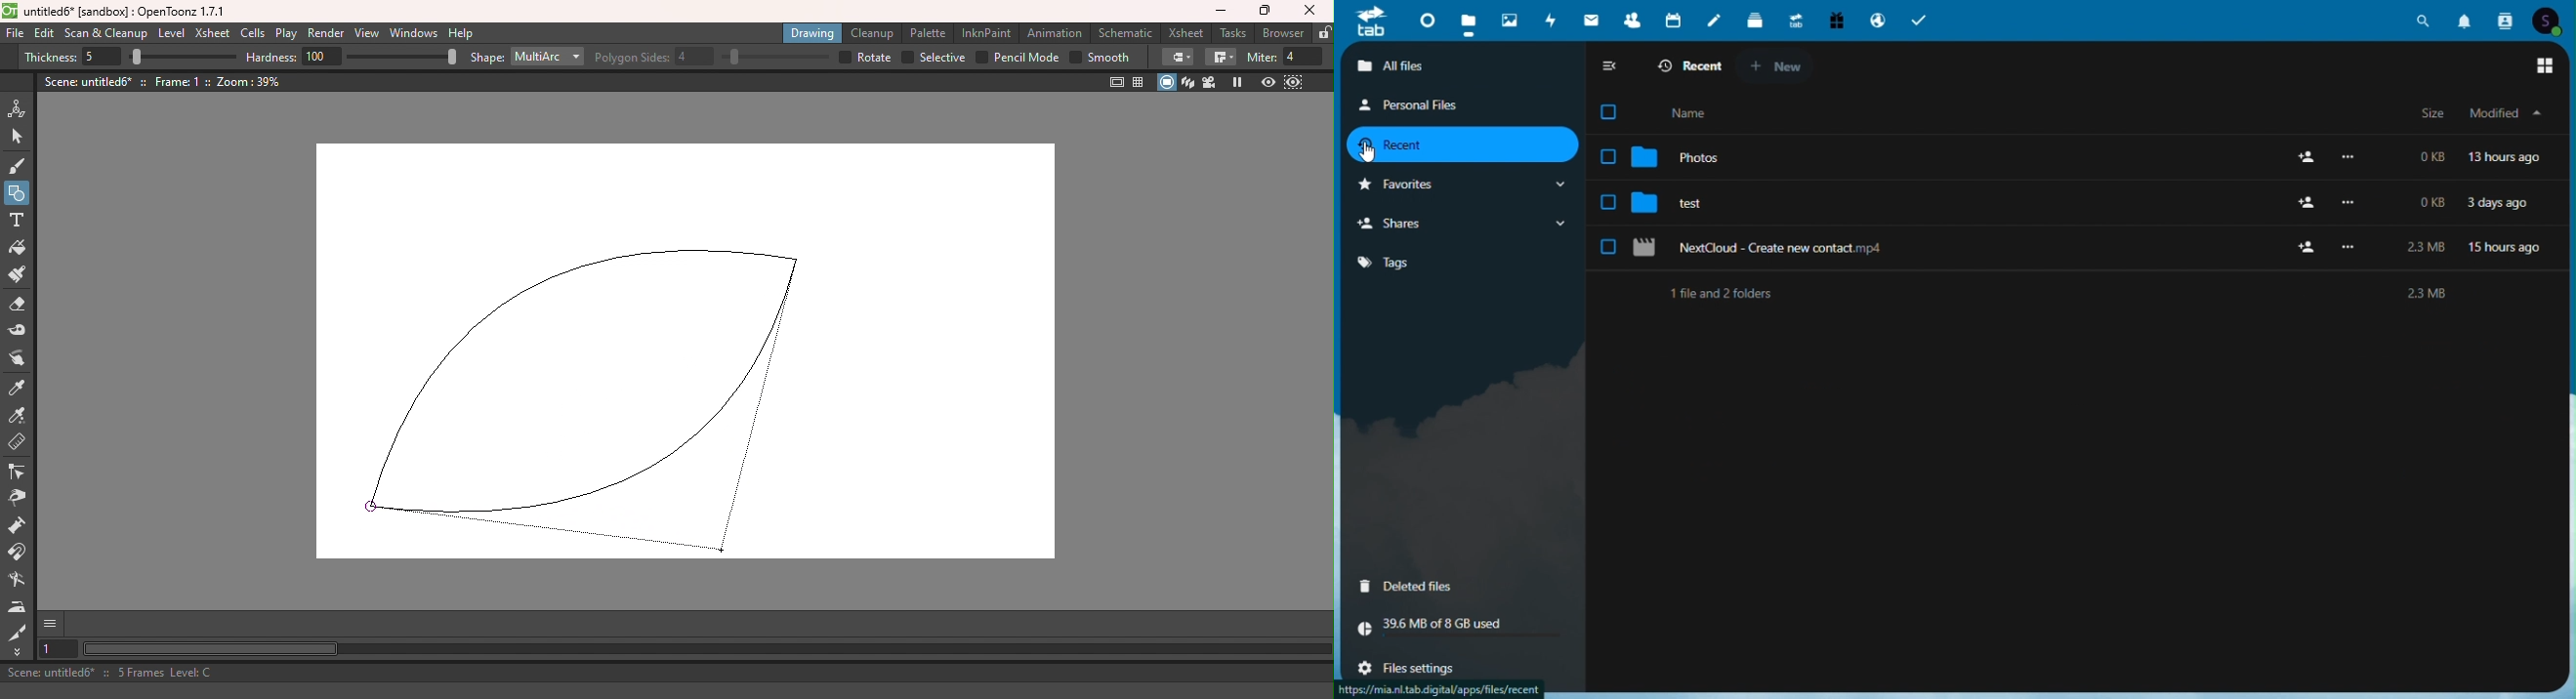 The height and width of the screenshot is (700, 2576). What do you see at coordinates (295, 57) in the screenshot?
I see `Hardness` at bounding box center [295, 57].